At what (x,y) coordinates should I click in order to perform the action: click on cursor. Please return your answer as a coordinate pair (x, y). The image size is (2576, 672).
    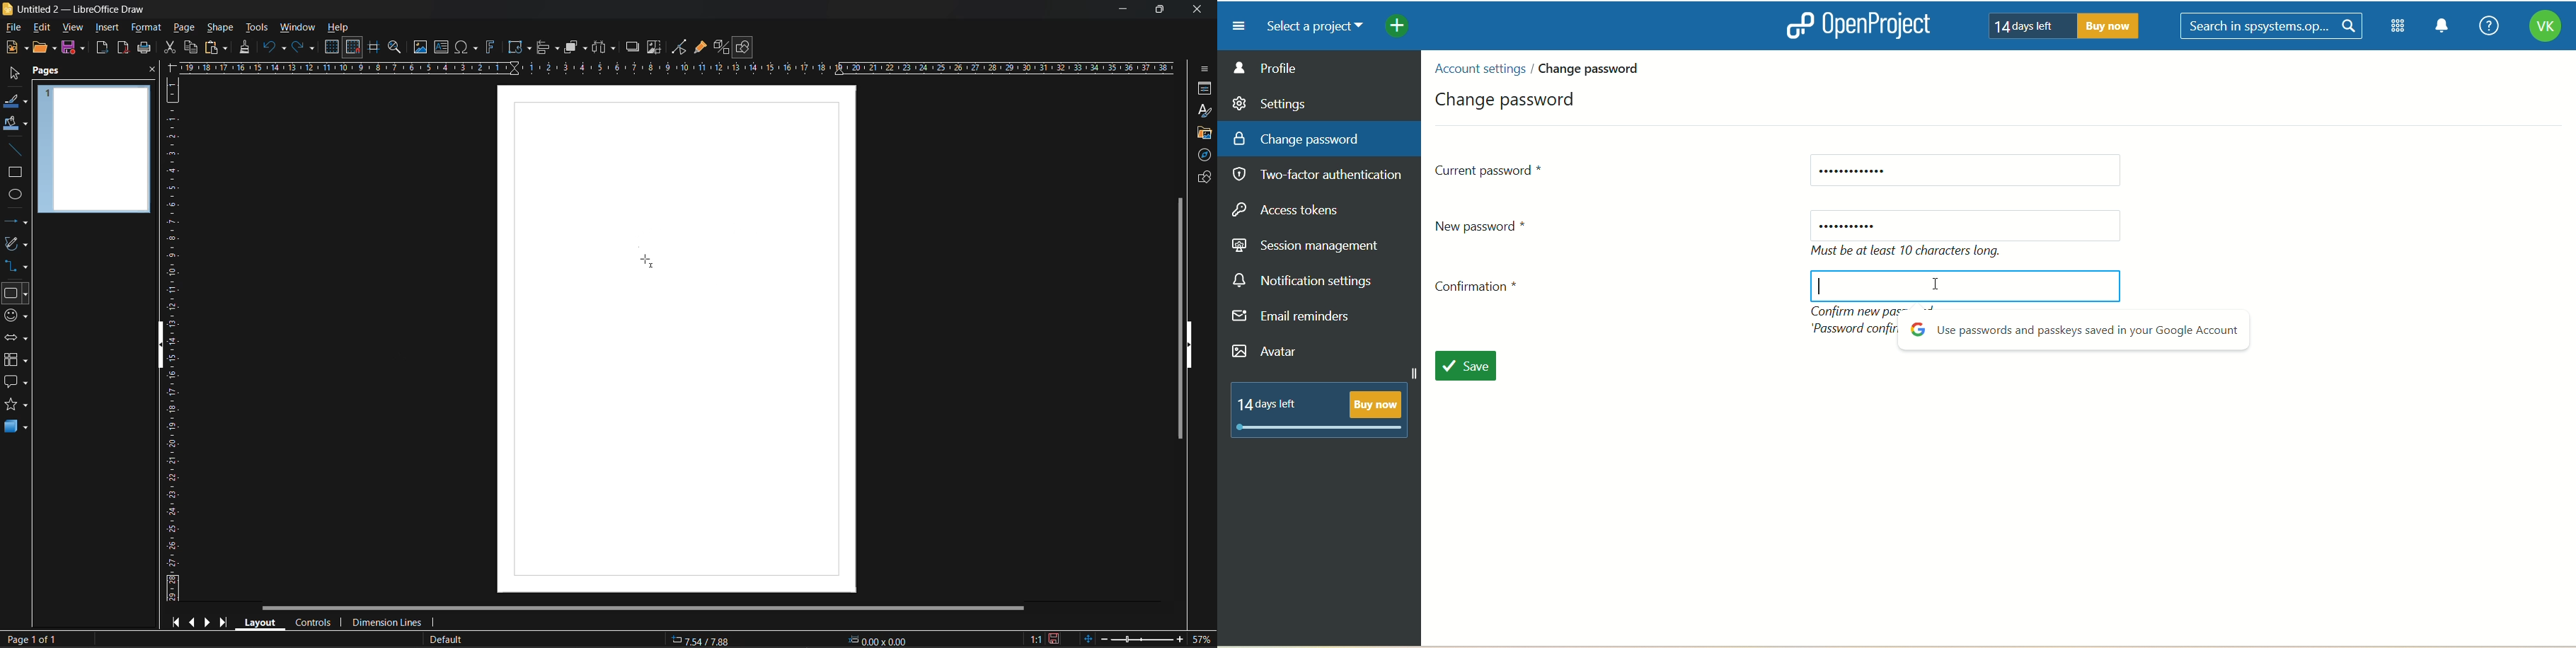
    Looking at the image, I should click on (1822, 286).